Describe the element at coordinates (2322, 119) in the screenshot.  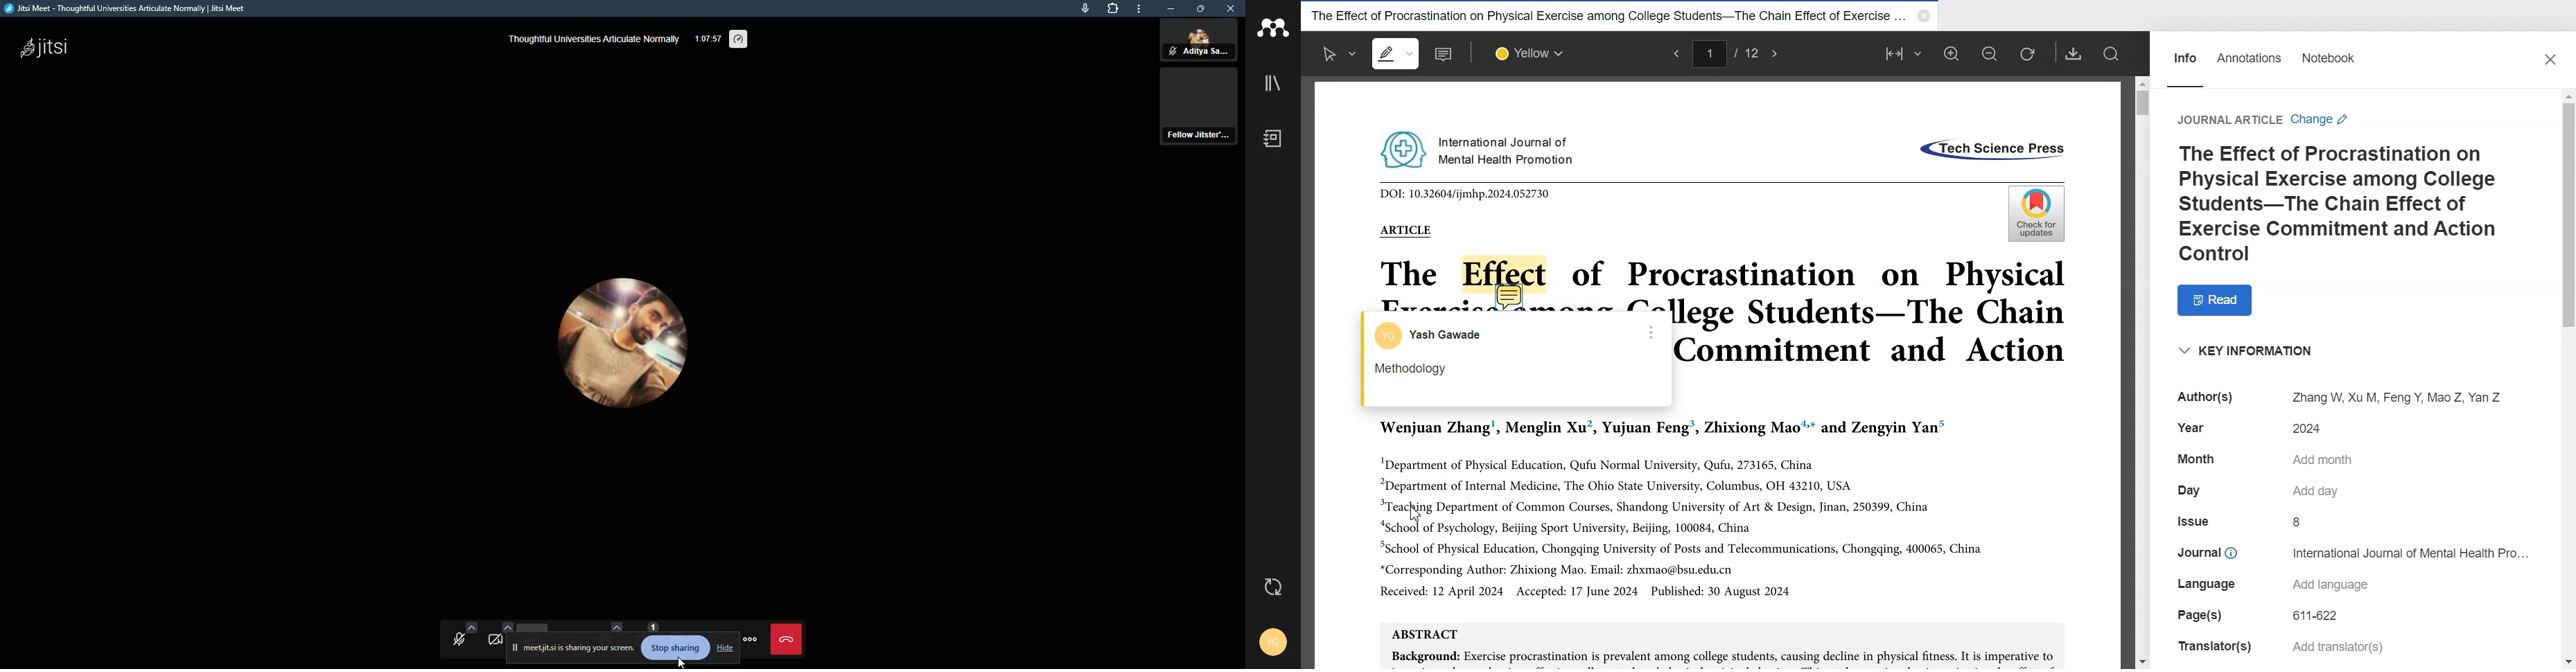
I see `Change` at that location.